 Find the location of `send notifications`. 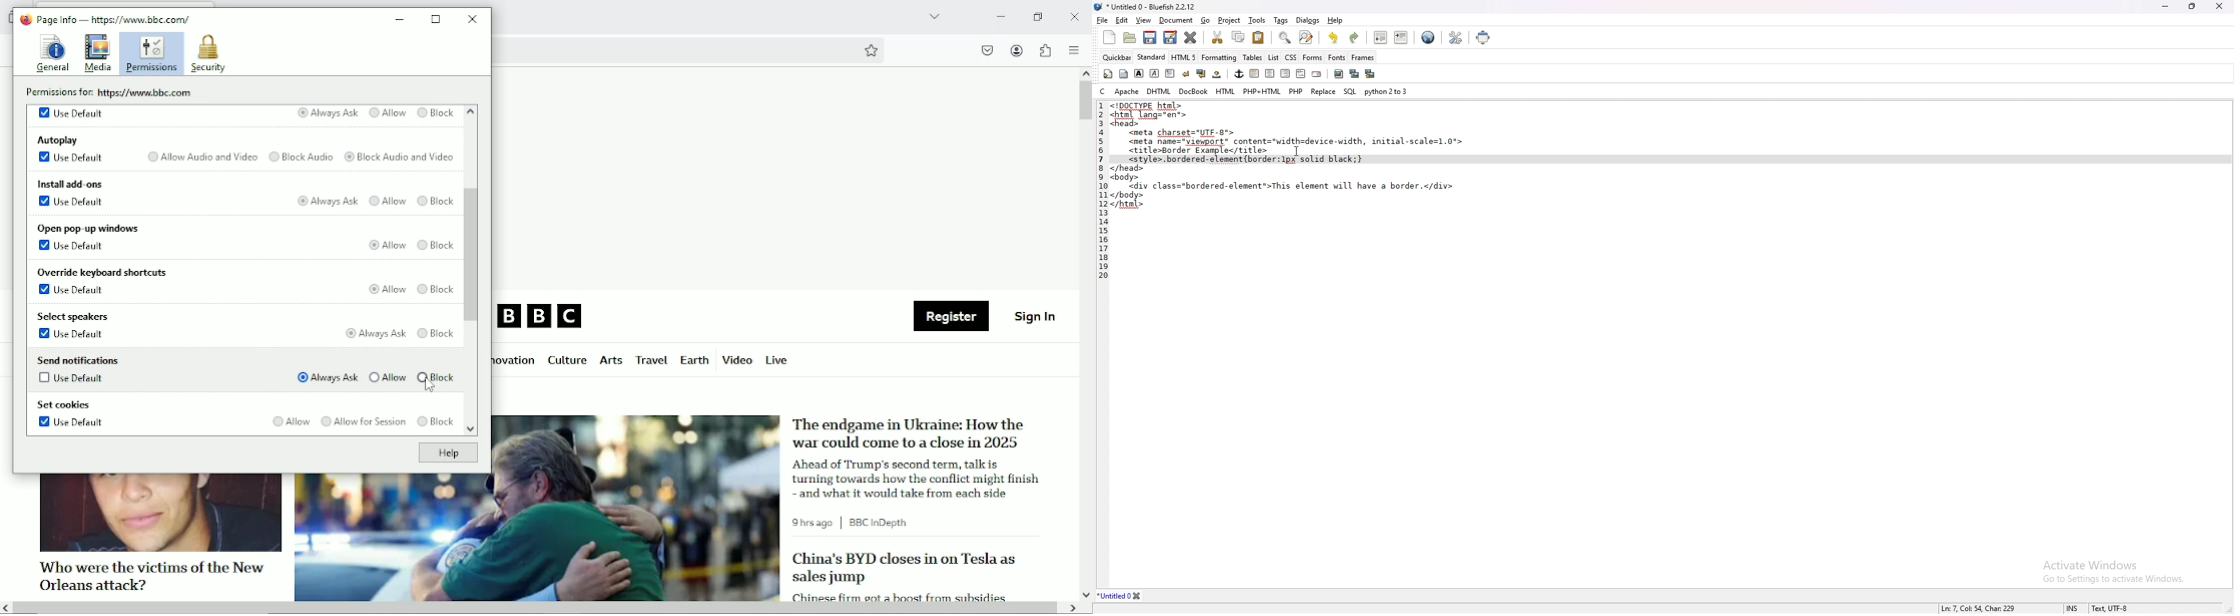

send notifications is located at coordinates (77, 359).